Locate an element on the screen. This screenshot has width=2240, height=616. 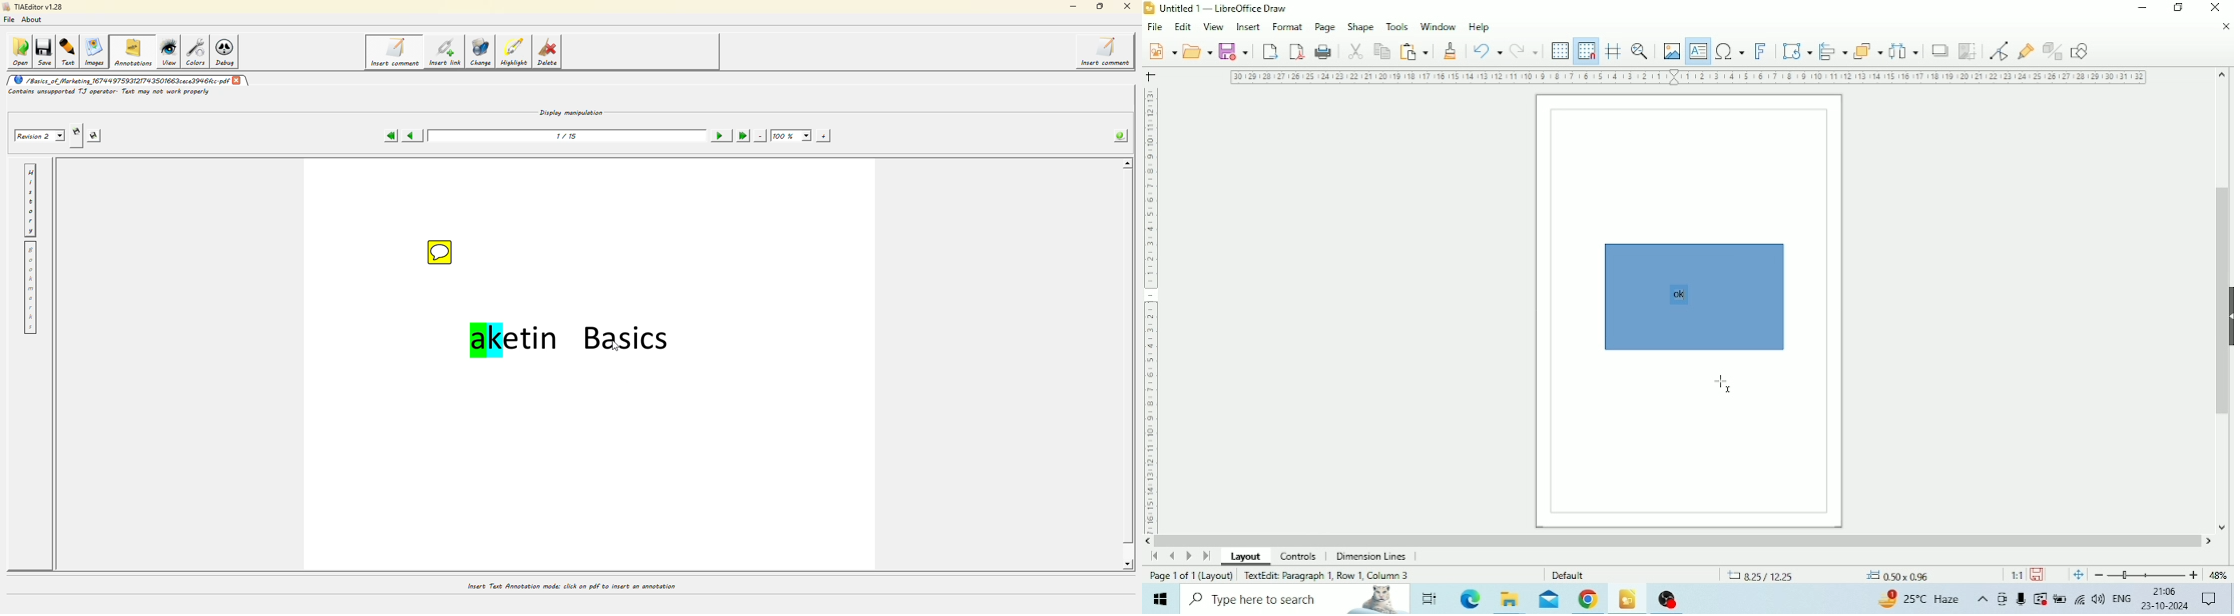
Minimize is located at coordinates (2145, 8).